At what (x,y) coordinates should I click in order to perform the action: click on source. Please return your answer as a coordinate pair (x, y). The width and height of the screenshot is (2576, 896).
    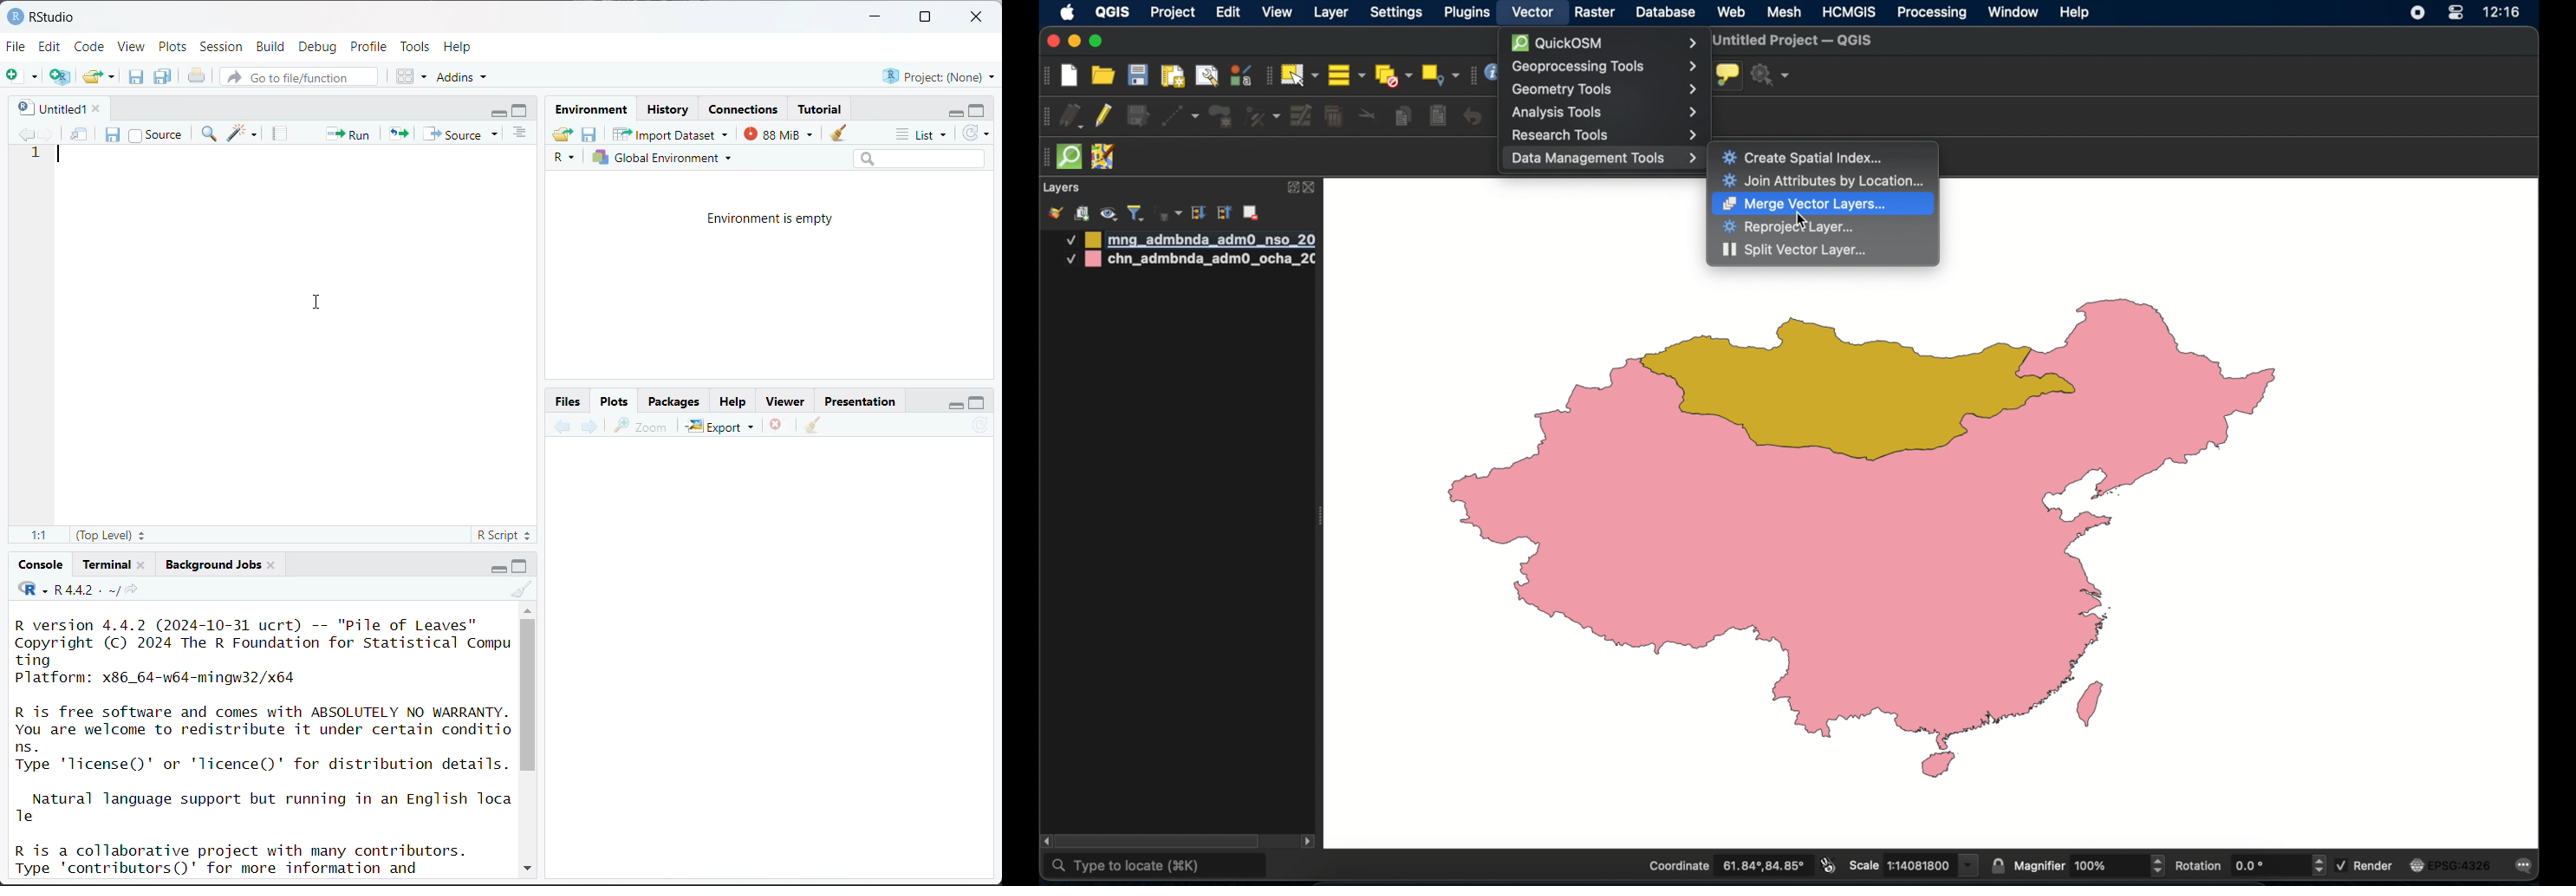
    Looking at the image, I should click on (155, 134).